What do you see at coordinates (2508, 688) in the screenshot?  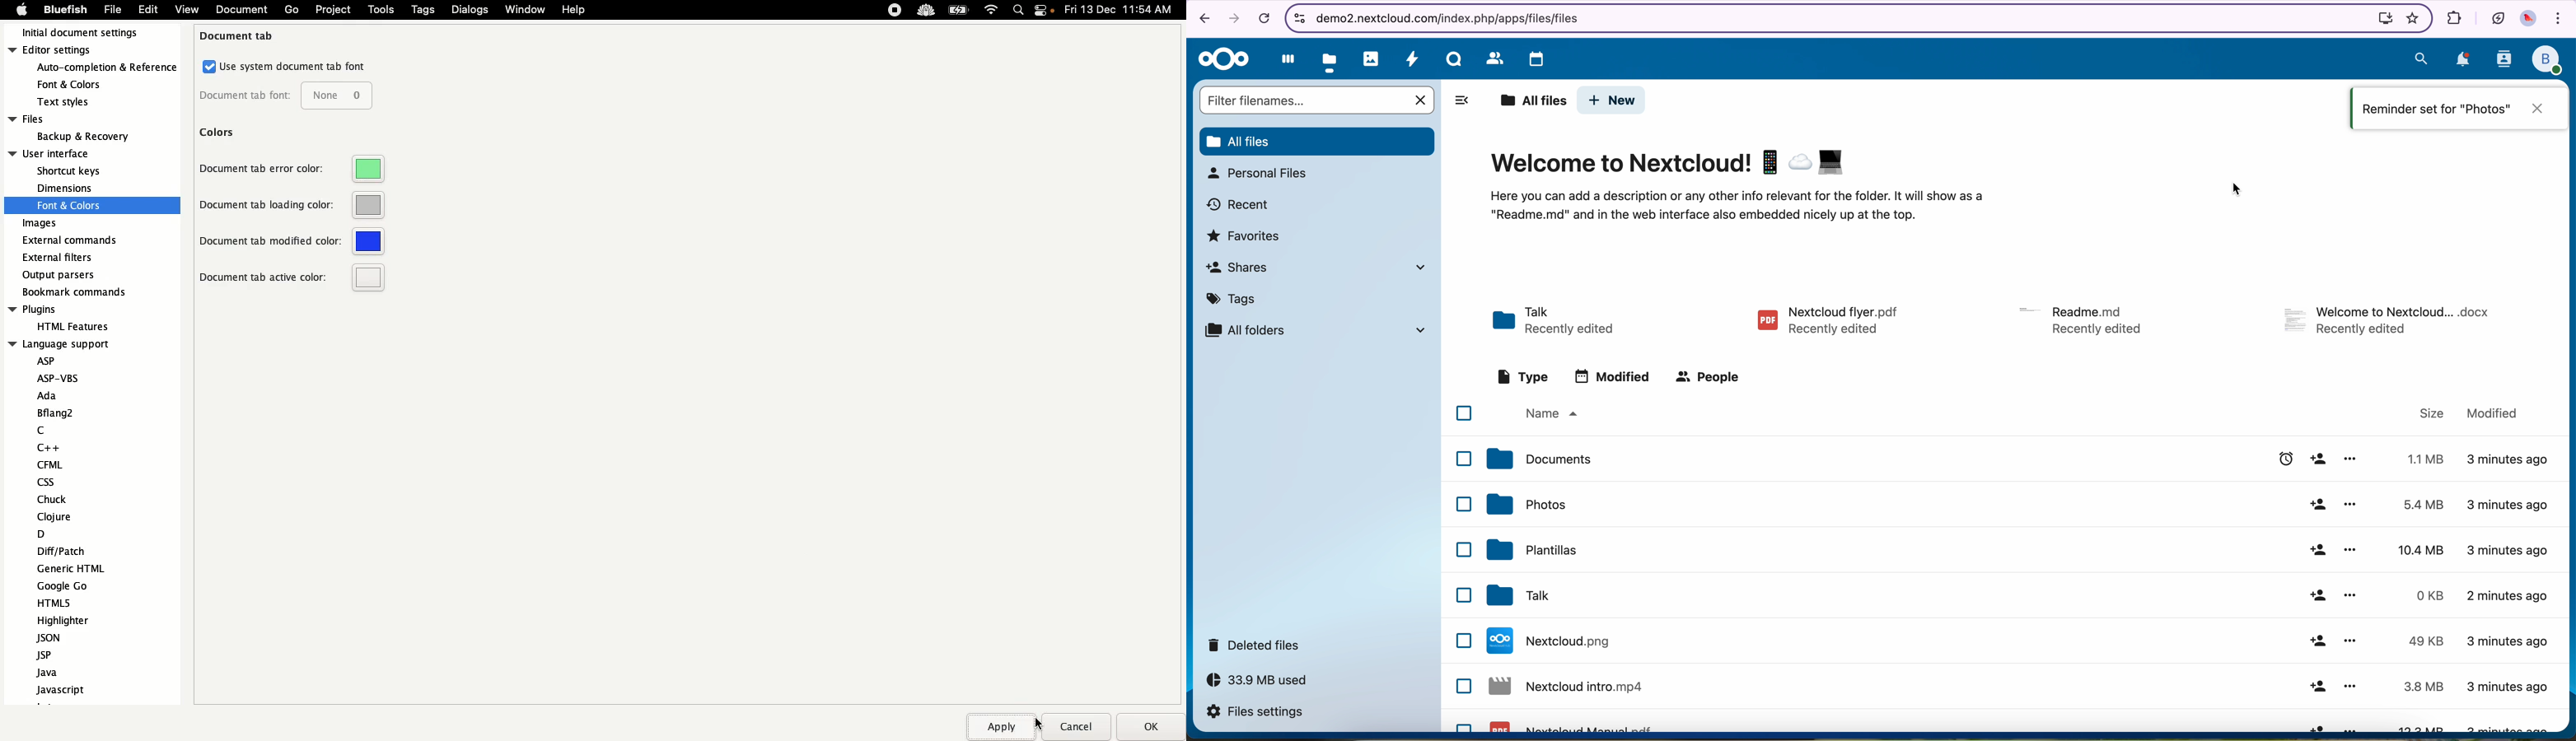 I see `3 minutes ago` at bounding box center [2508, 688].